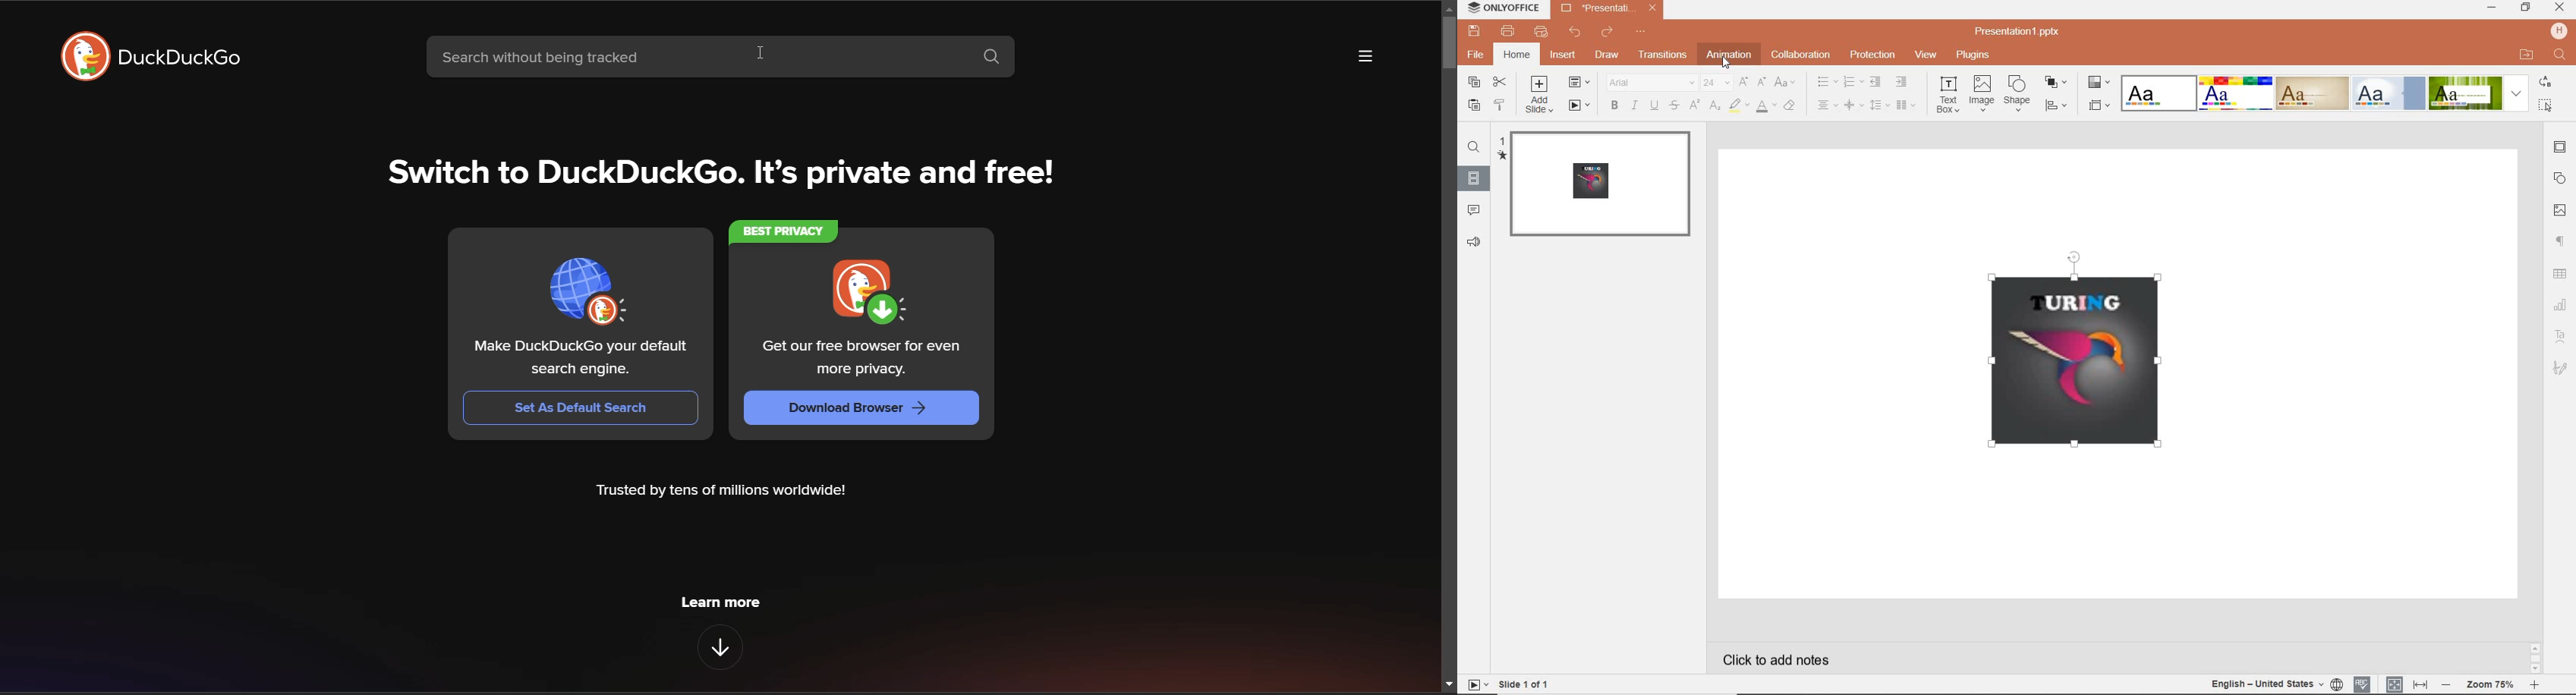 The image size is (2576, 700). I want to click on font color, so click(1766, 107).